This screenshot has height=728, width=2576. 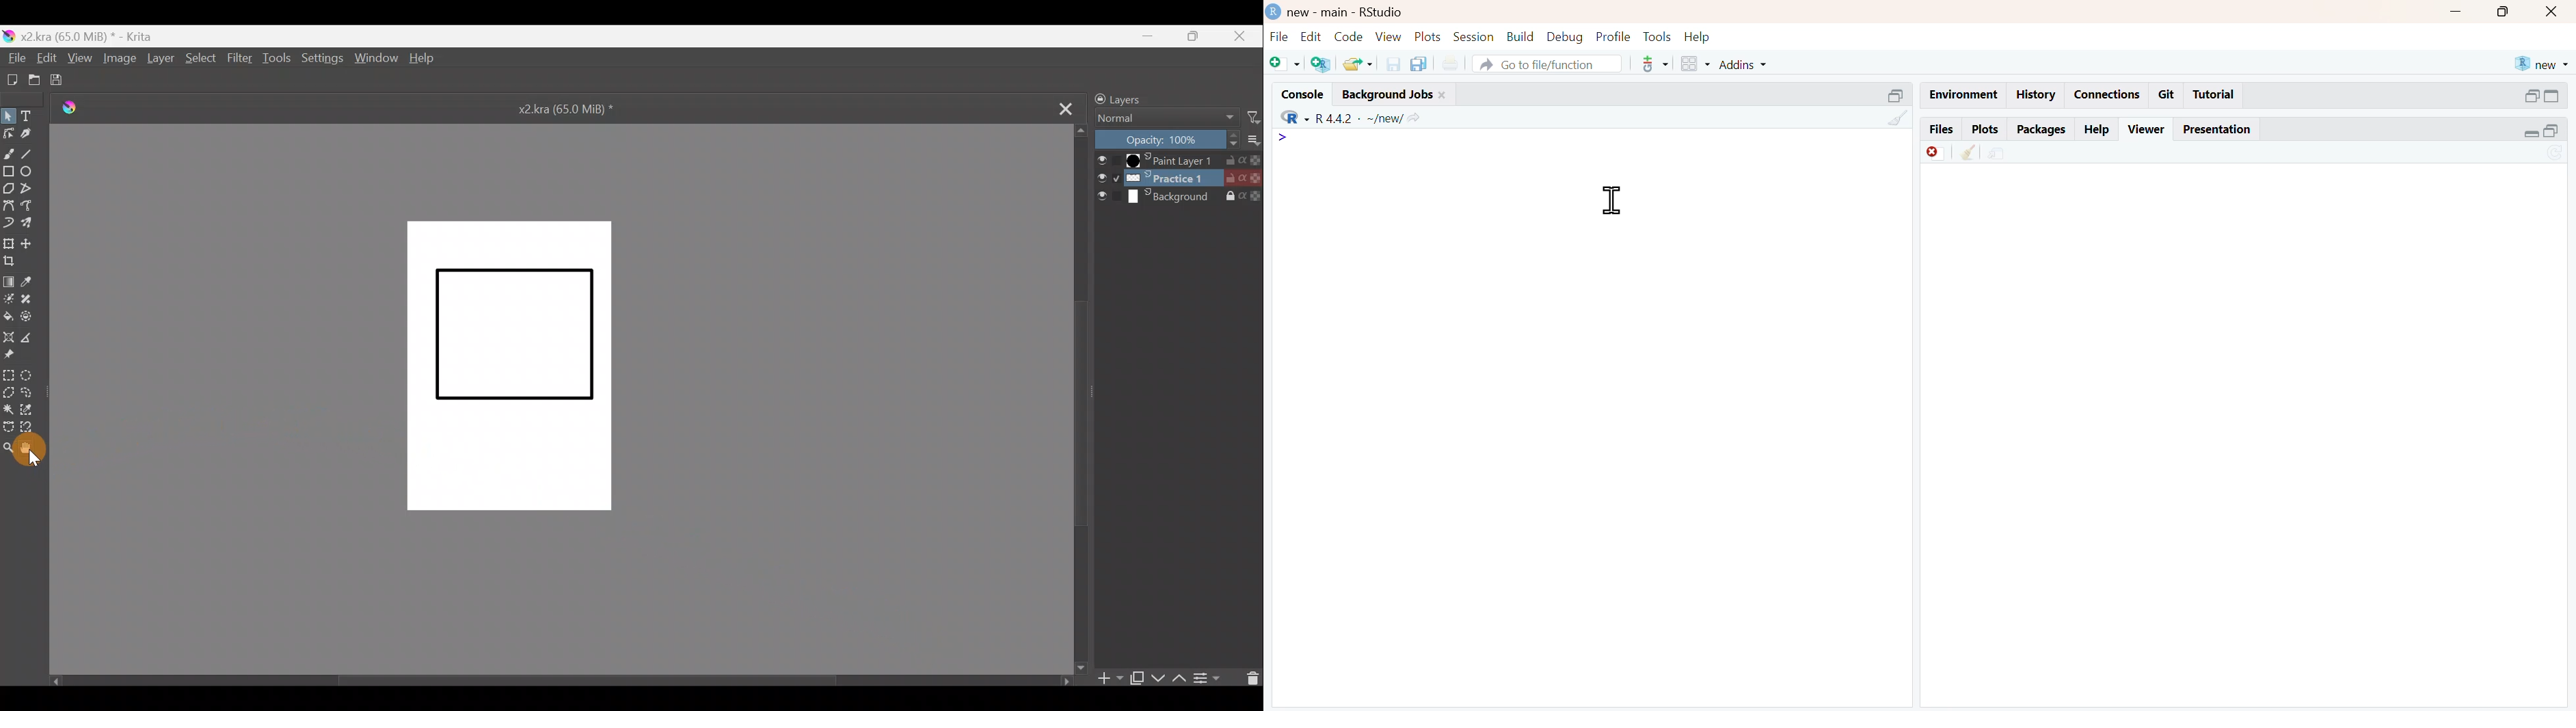 What do you see at coordinates (43, 57) in the screenshot?
I see `Edit` at bounding box center [43, 57].